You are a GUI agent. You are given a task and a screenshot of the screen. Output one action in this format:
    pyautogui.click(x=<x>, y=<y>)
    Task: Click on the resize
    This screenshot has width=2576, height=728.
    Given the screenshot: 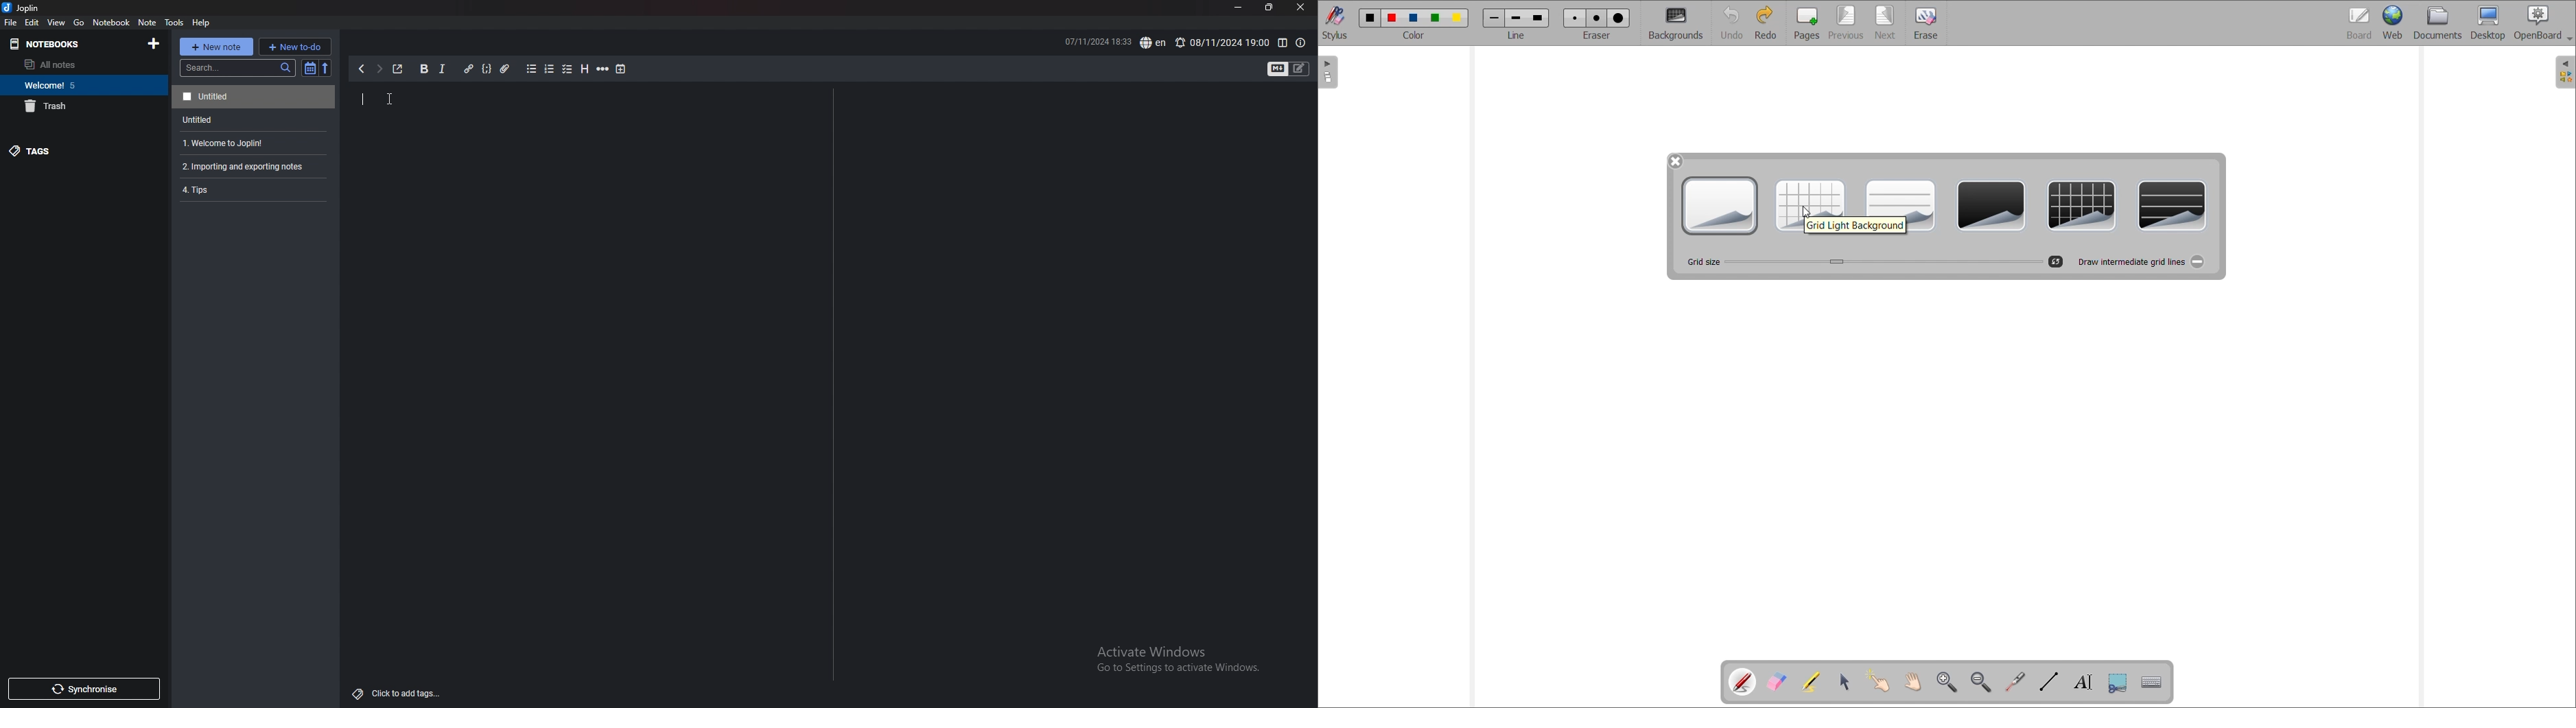 What is the action you would take?
    pyautogui.click(x=1268, y=8)
    